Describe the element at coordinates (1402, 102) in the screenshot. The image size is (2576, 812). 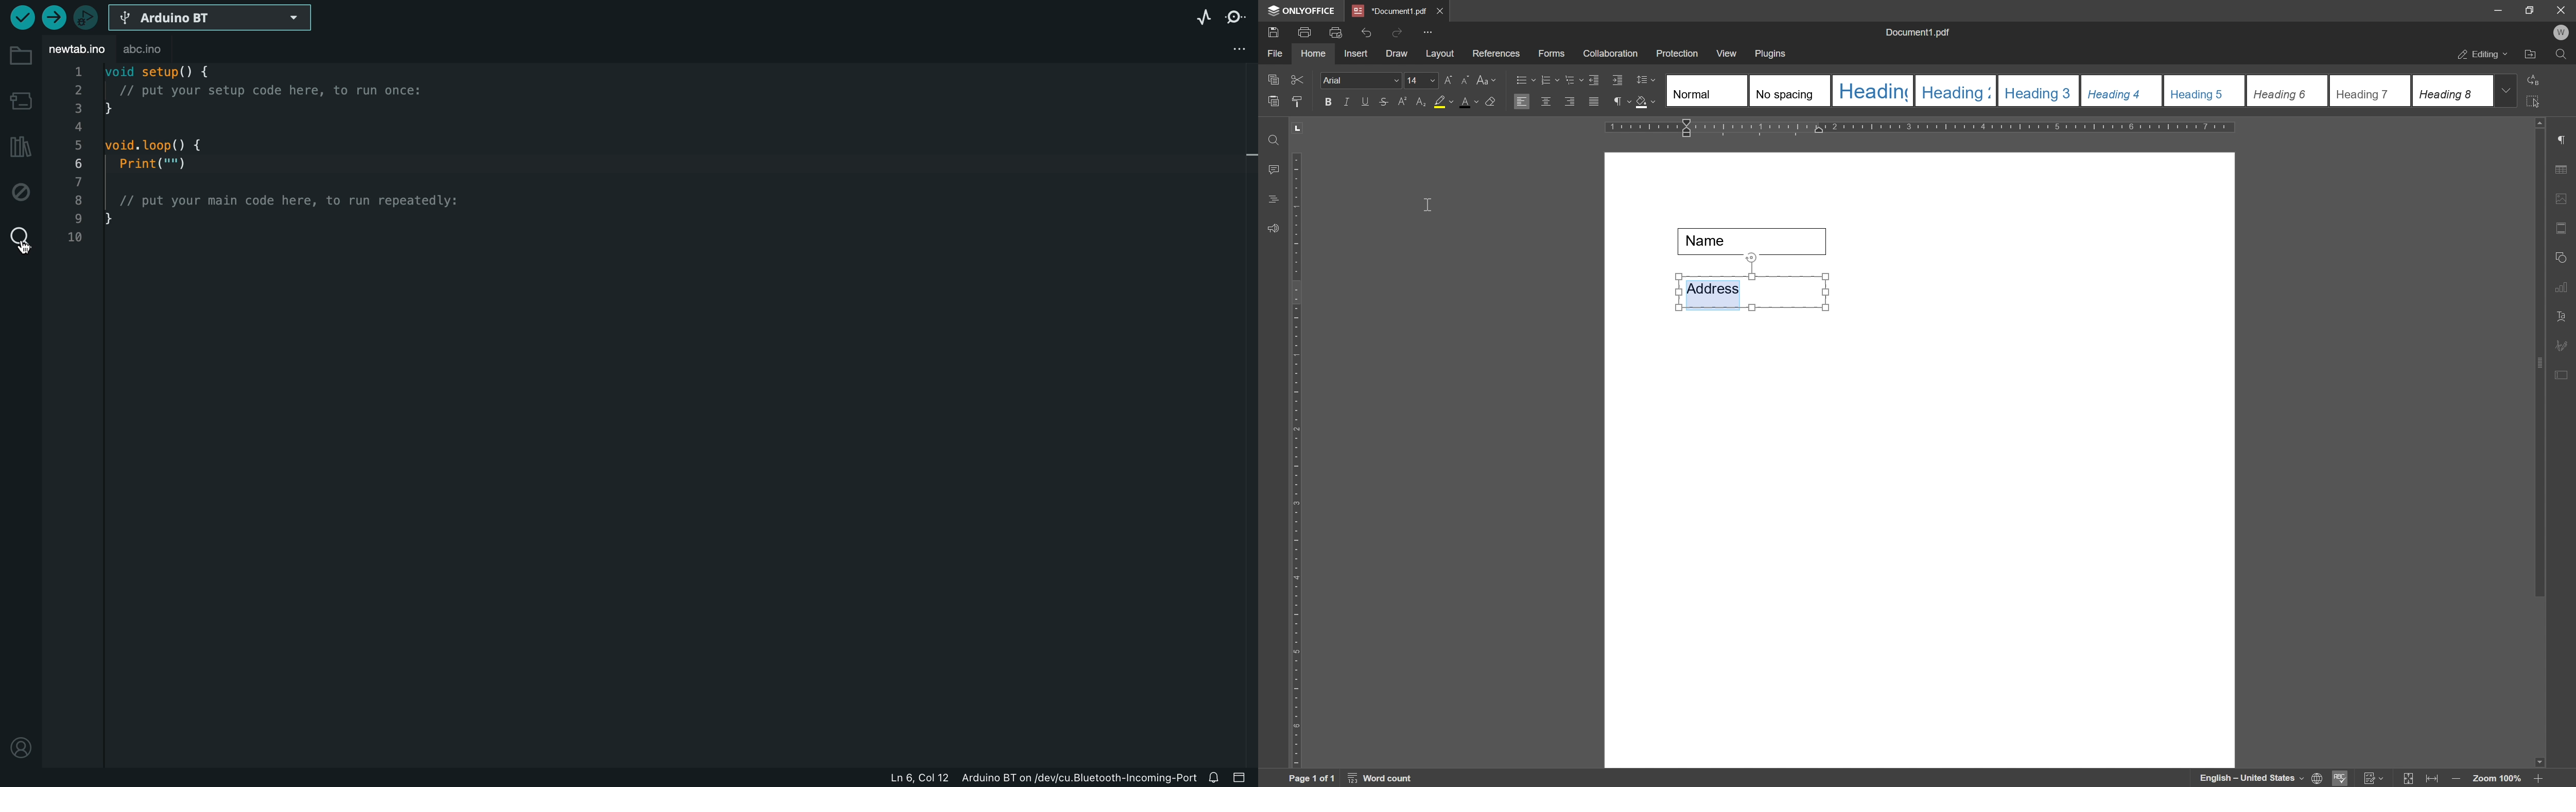
I see `superscript` at that location.